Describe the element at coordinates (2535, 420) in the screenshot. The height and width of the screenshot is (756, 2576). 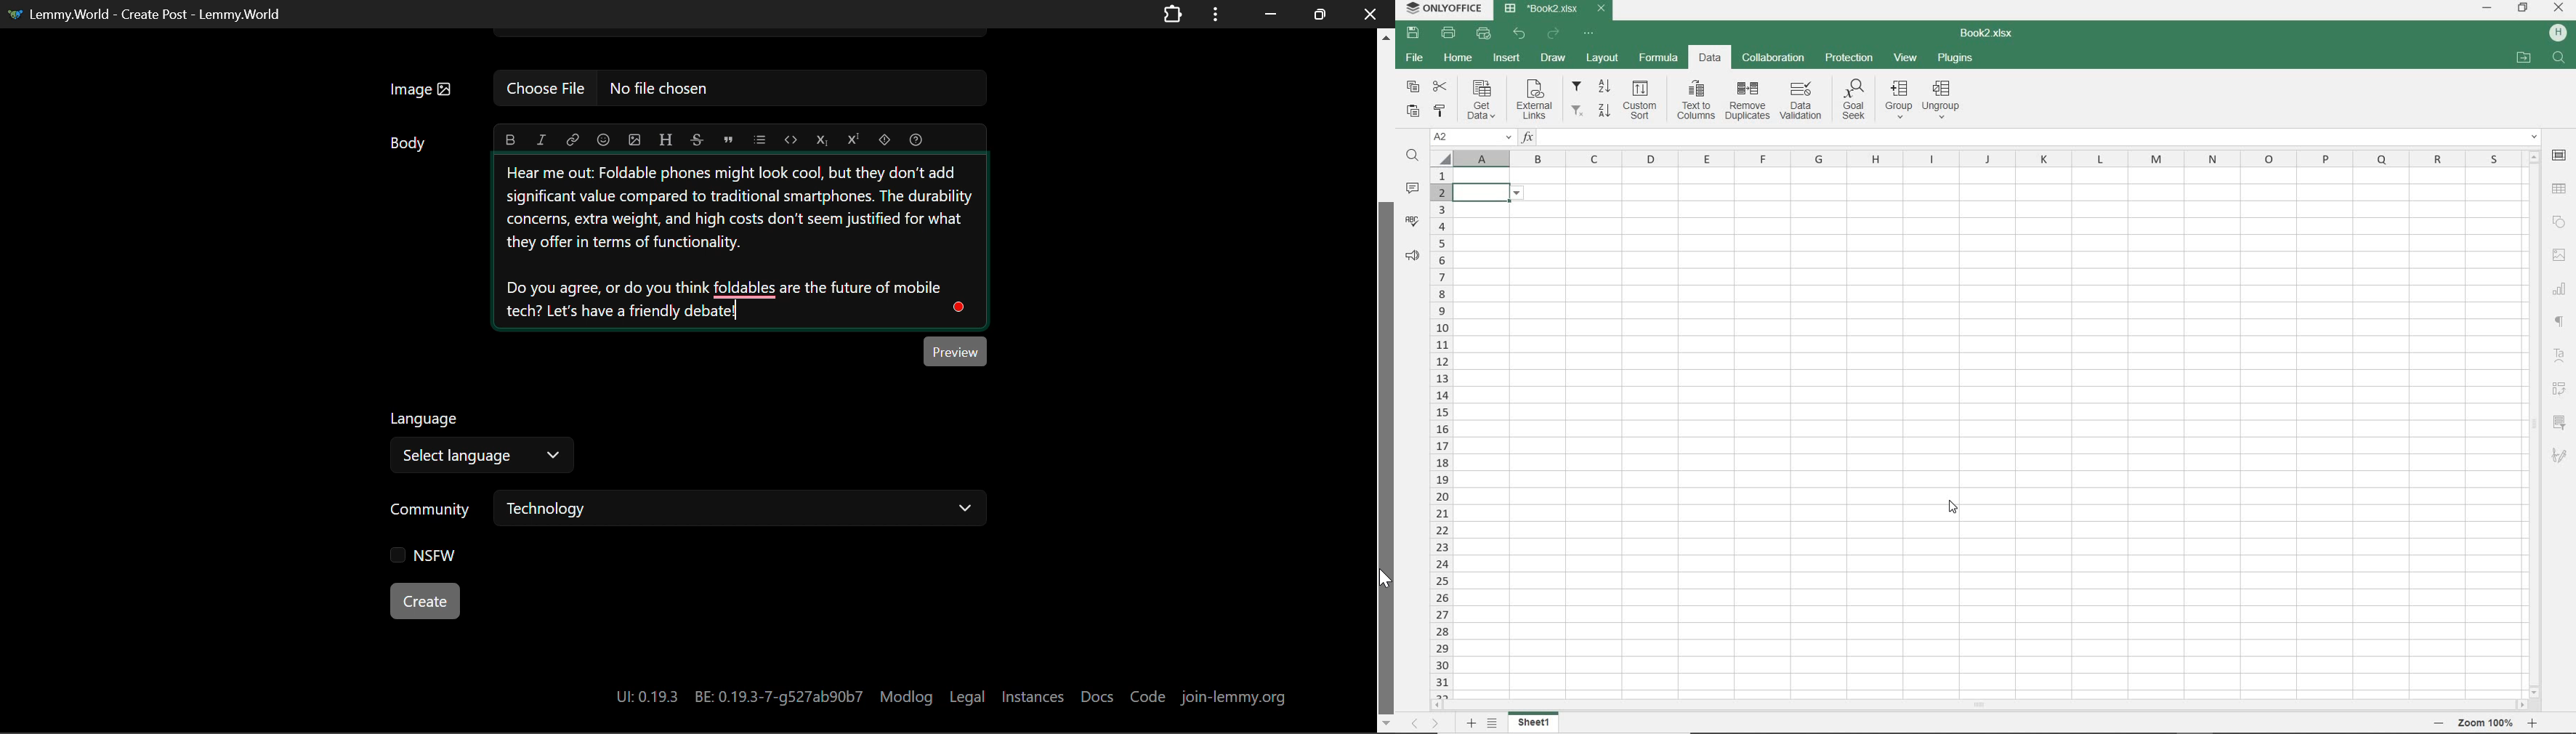
I see `SCROLLBAR` at that location.